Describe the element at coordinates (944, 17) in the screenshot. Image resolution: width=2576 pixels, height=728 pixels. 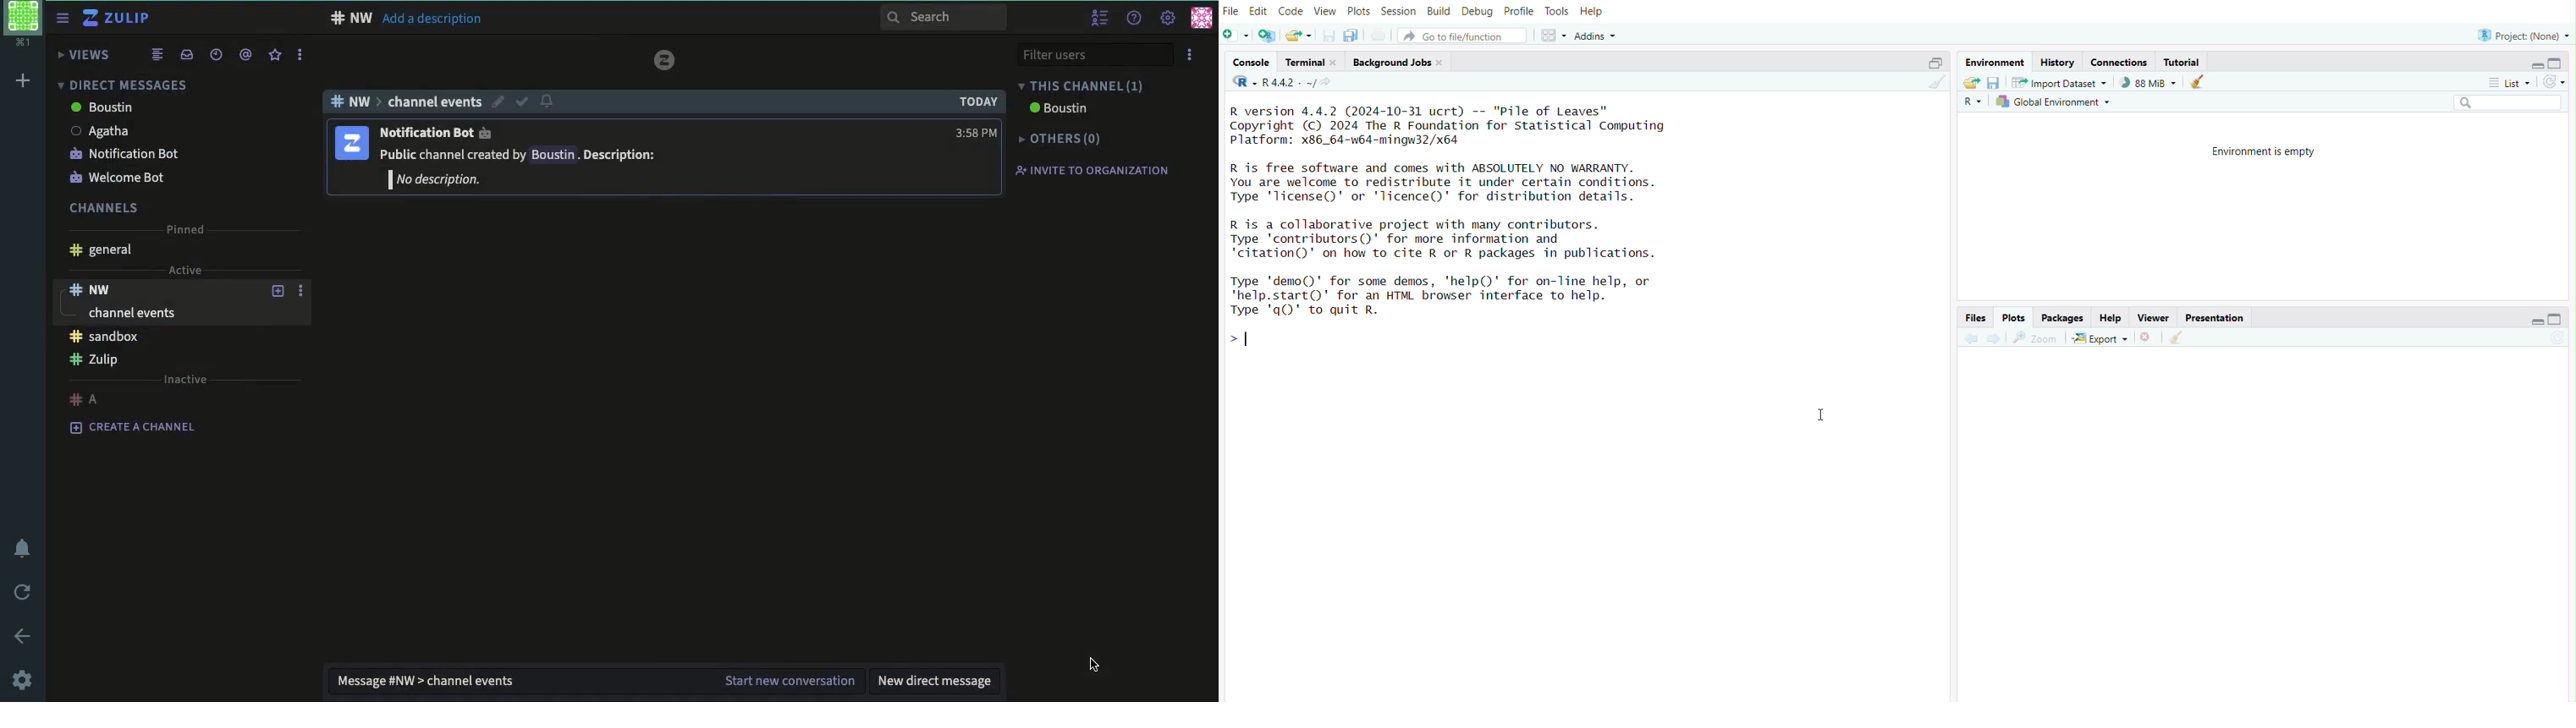
I see `search` at that location.